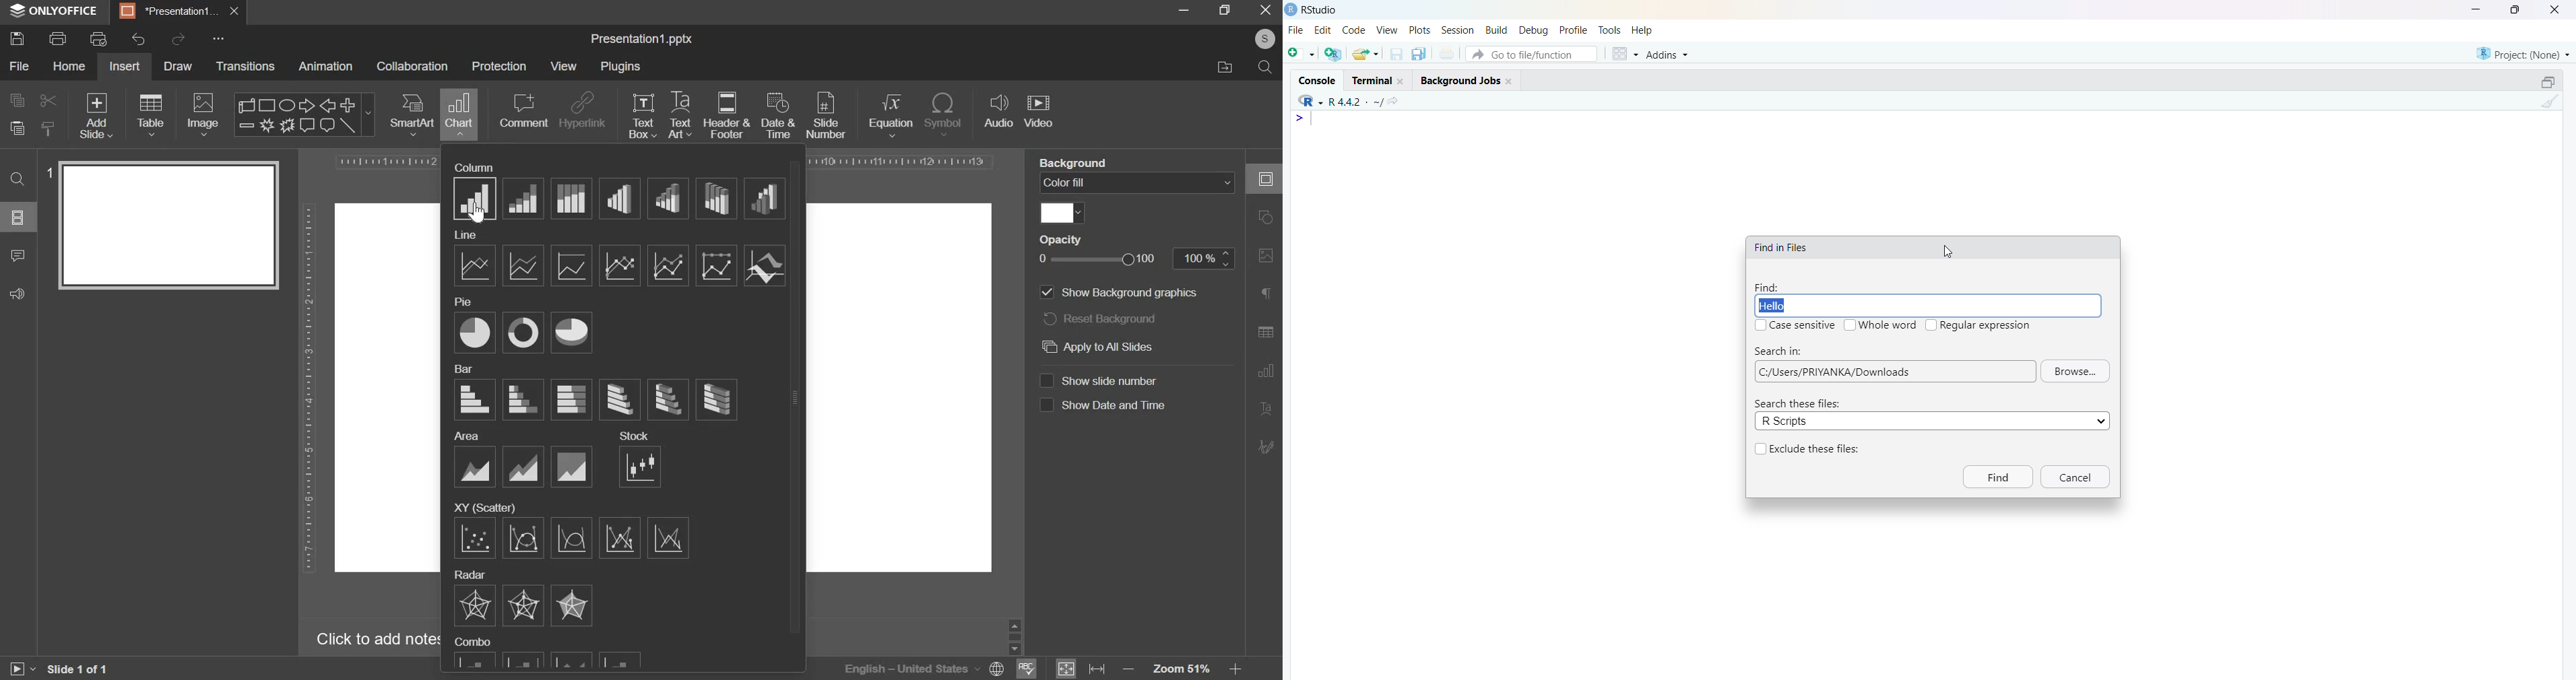 This screenshot has height=700, width=2576. I want to click on show slide number, so click(1110, 380).